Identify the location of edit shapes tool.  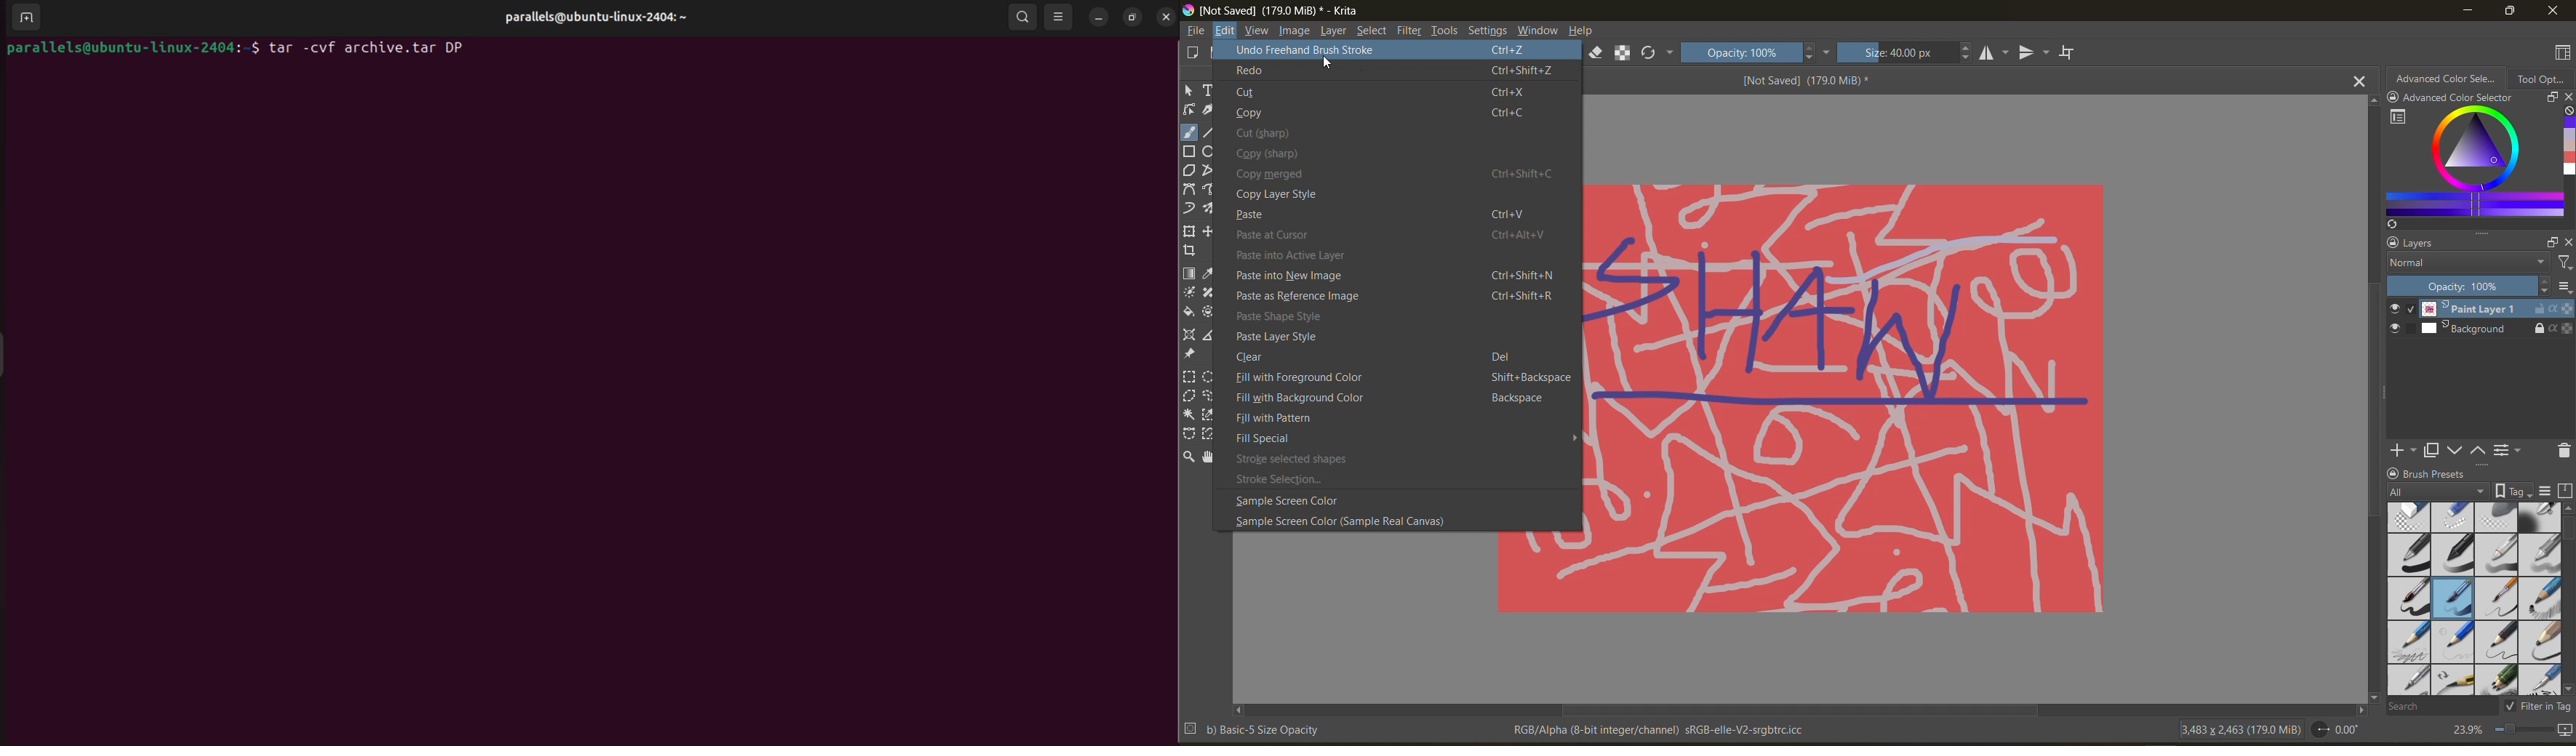
(1189, 110).